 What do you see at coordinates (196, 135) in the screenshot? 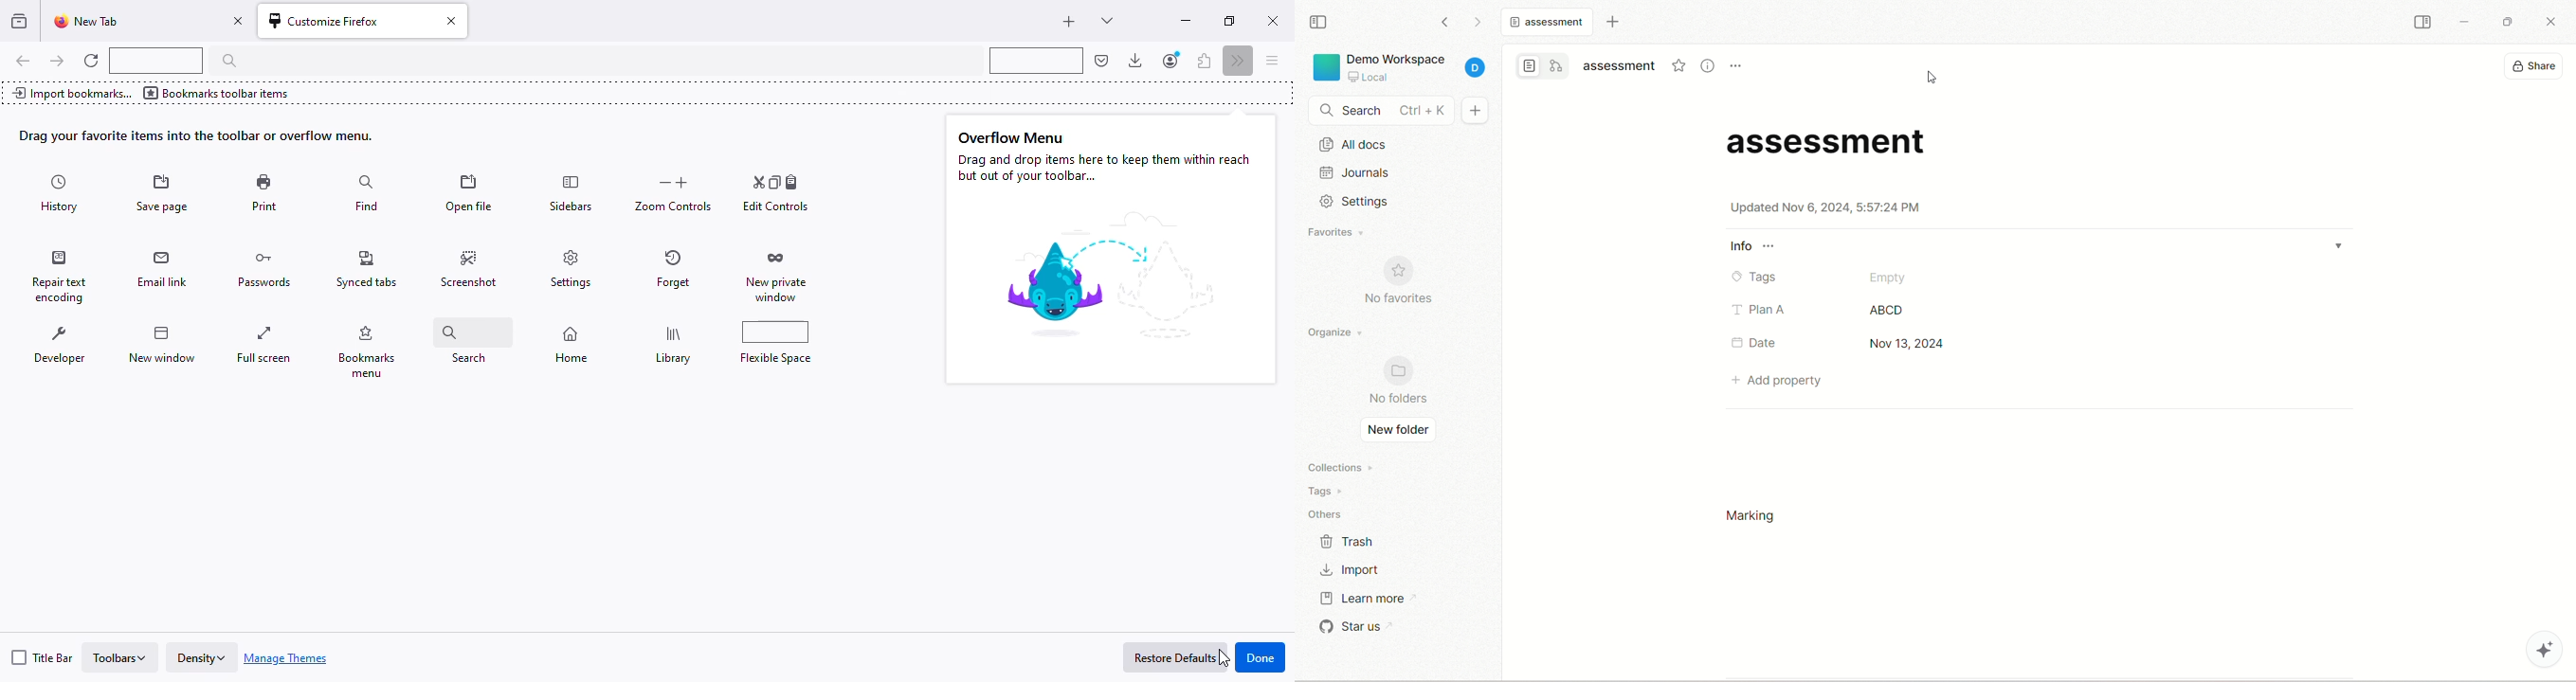
I see `drag your favorite items into the toolbar or overflow menu.` at bounding box center [196, 135].